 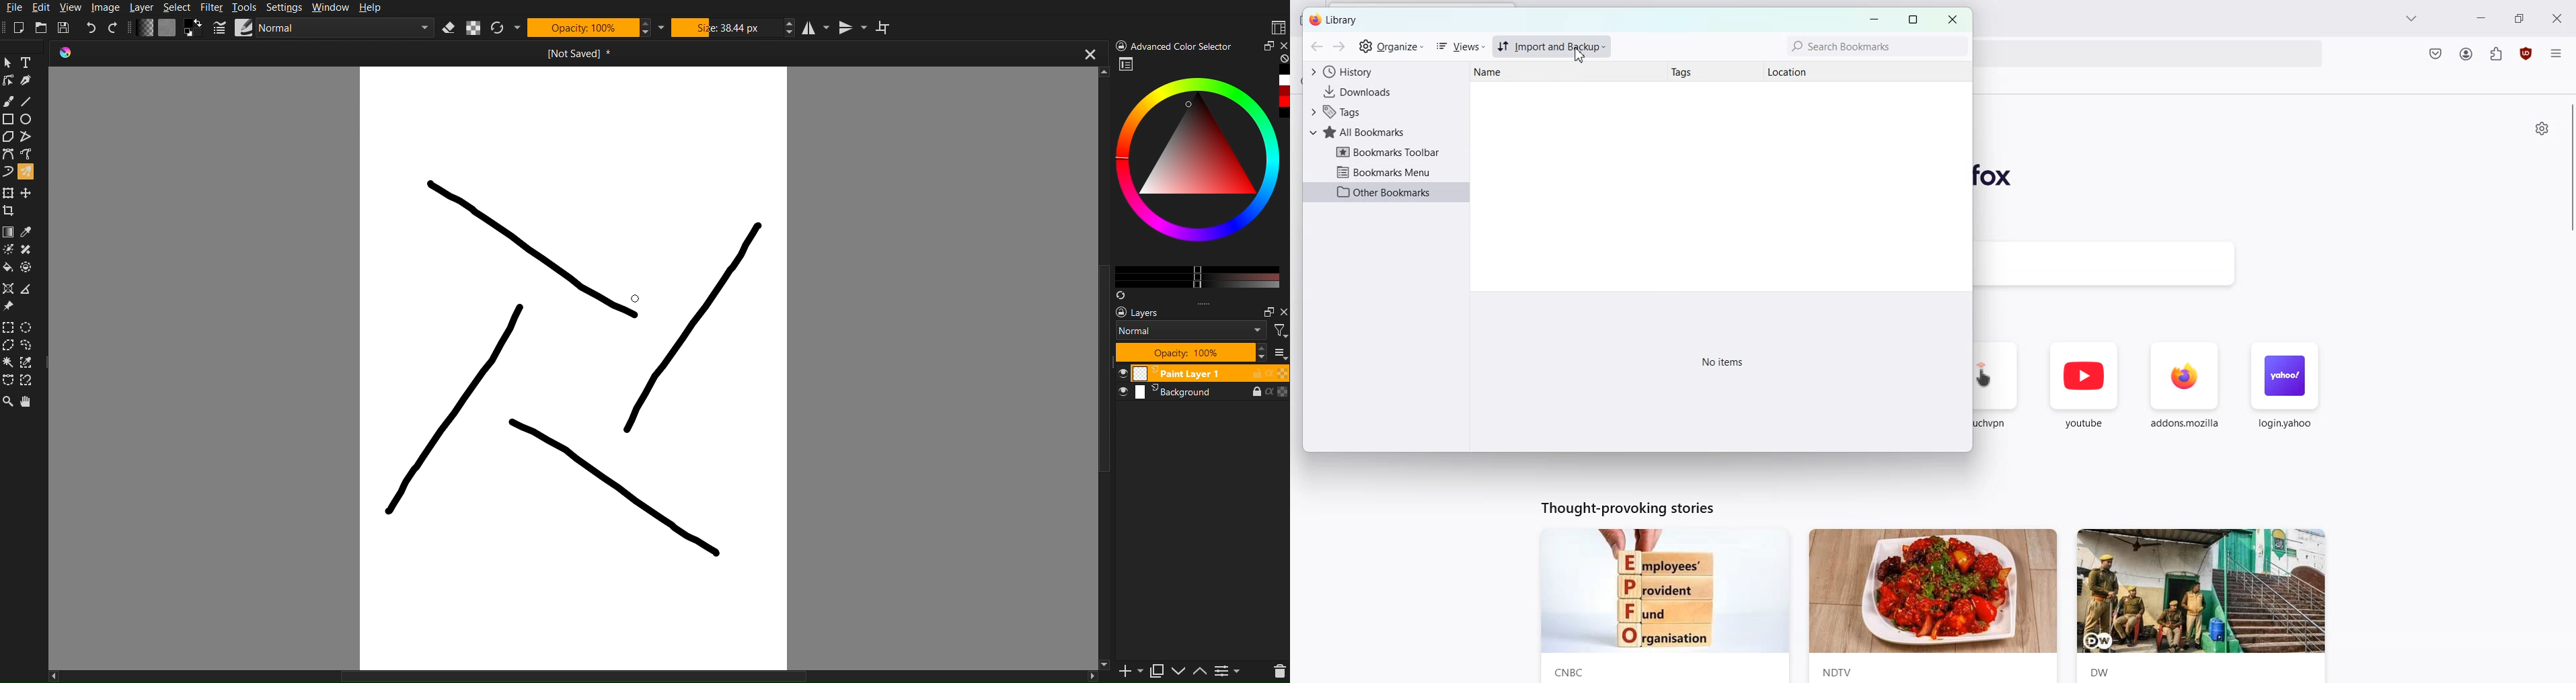 What do you see at coordinates (220, 28) in the screenshot?
I see `Line Options` at bounding box center [220, 28].